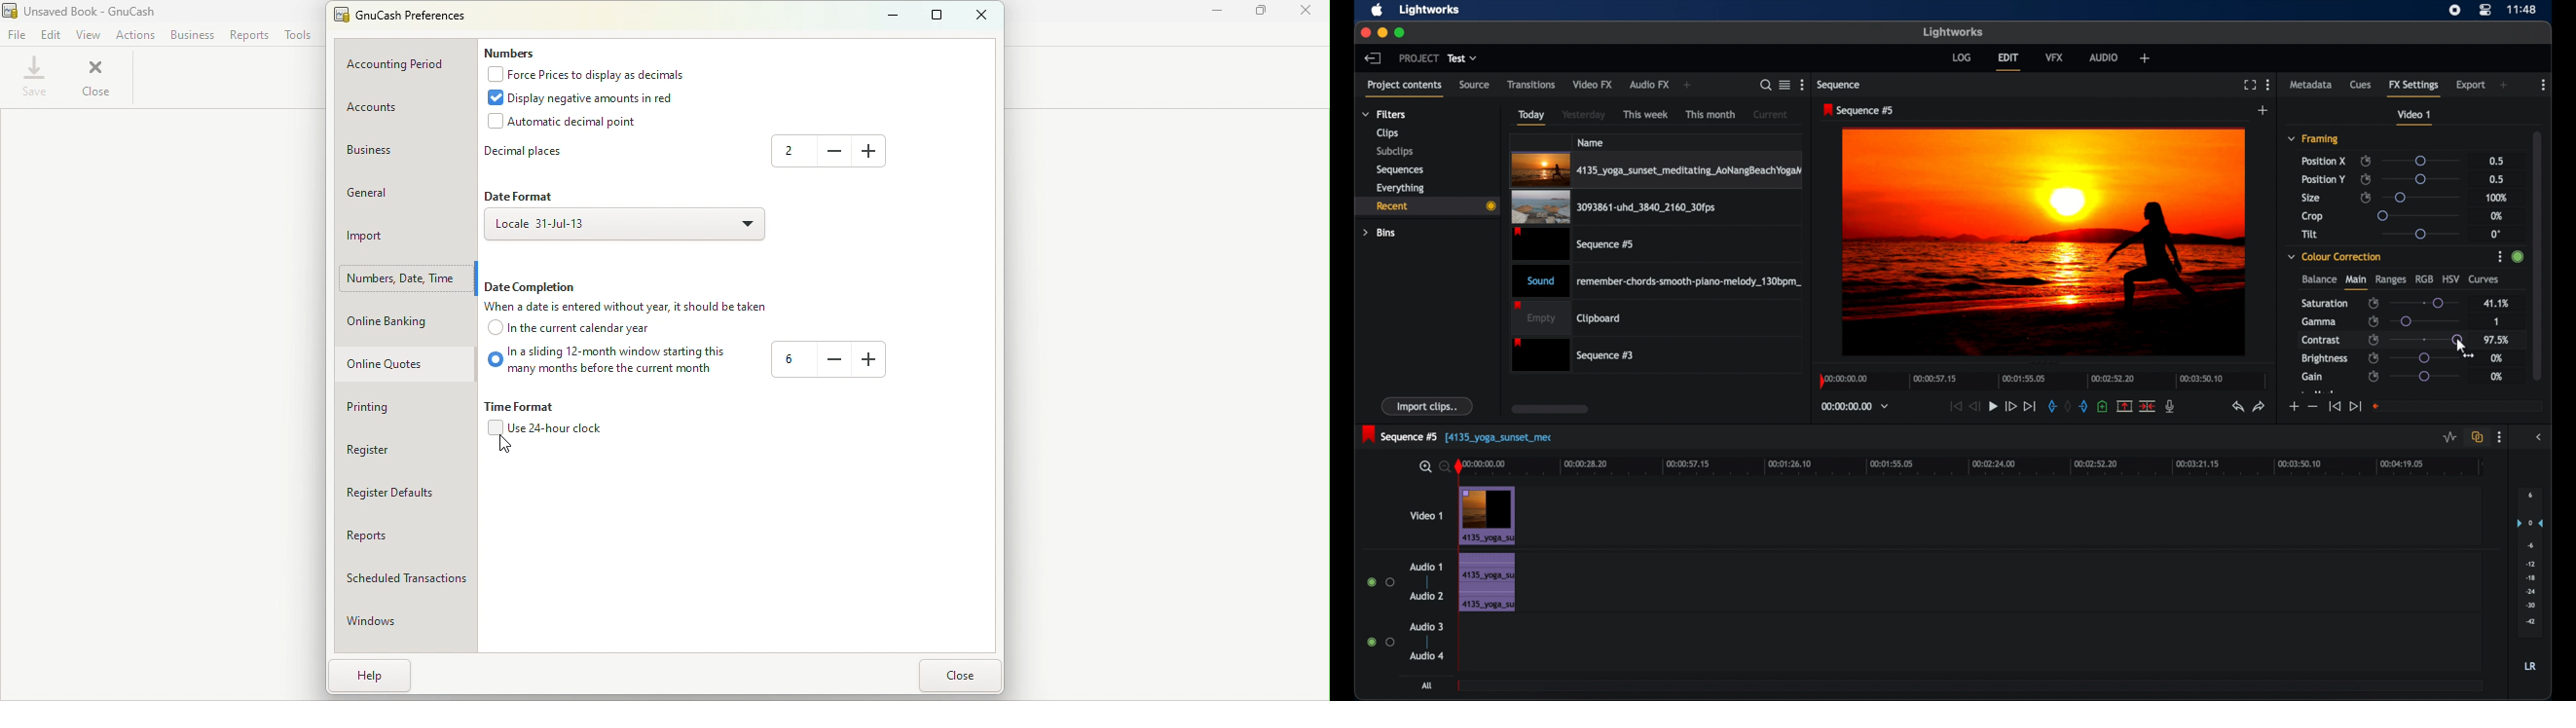 This screenshot has width=2576, height=728. I want to click on filters, so click(1383, 114).